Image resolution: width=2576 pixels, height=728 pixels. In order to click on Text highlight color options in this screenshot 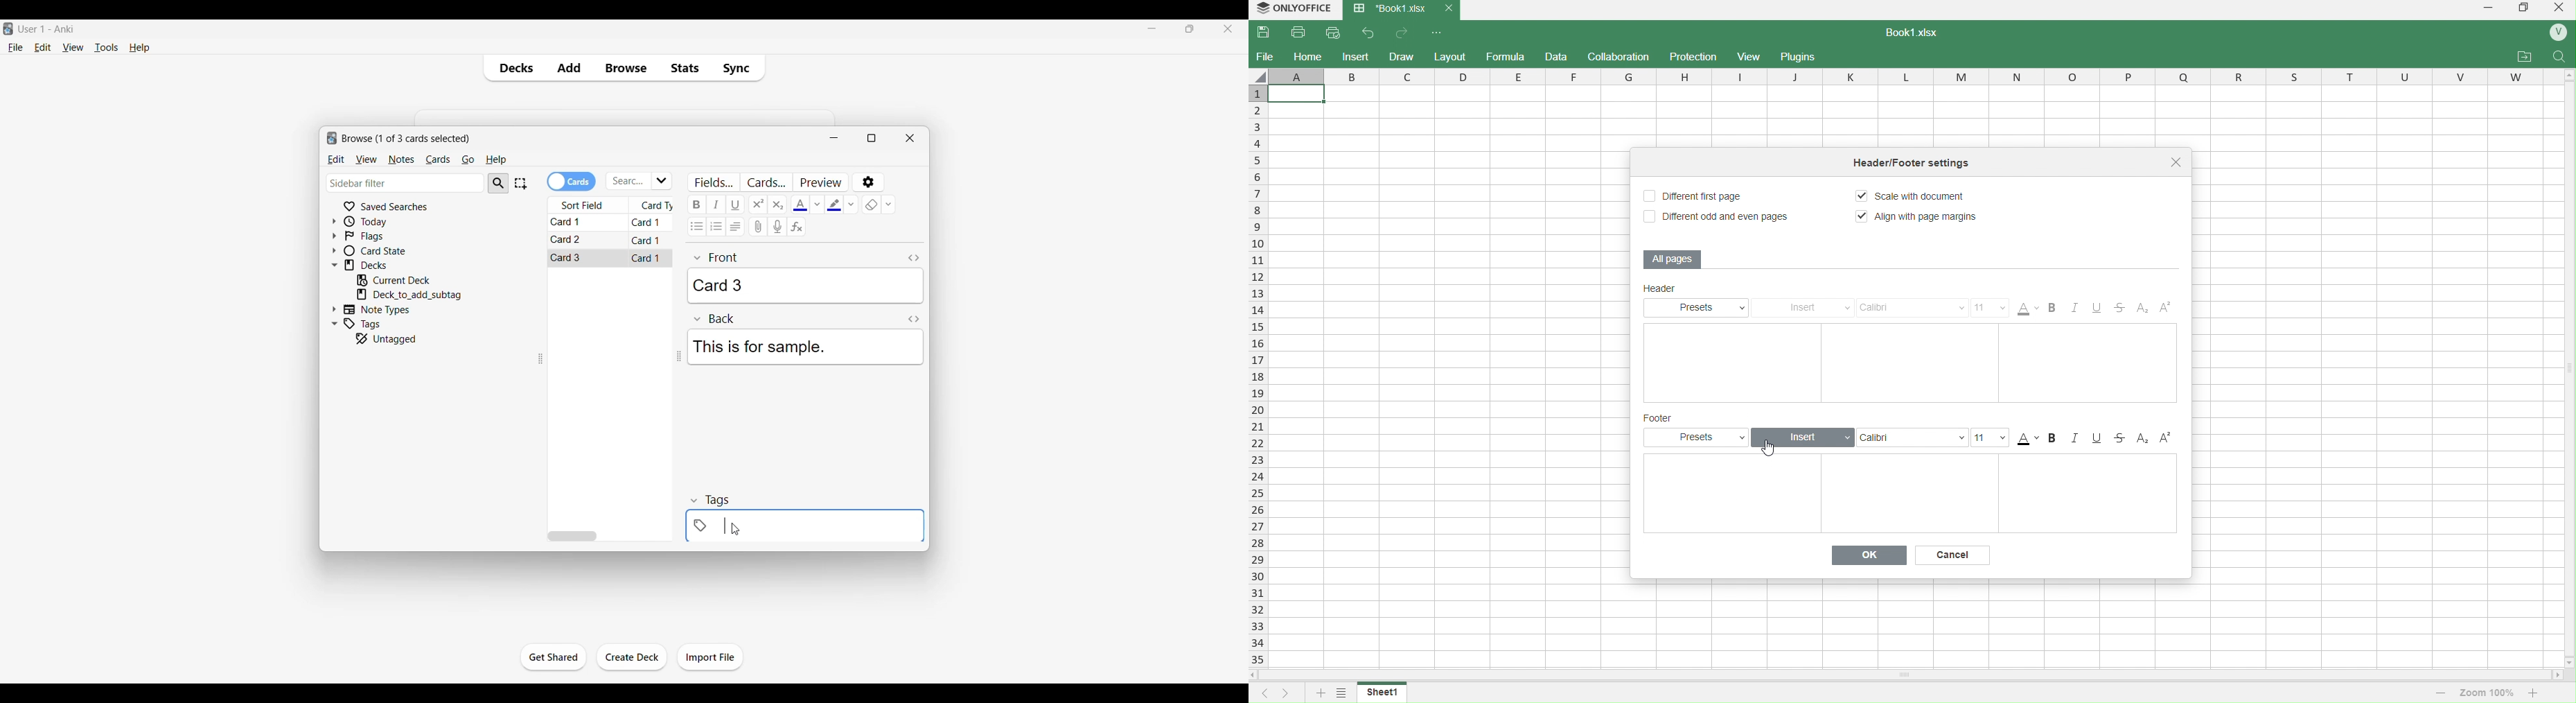, I will do `click(852, 204)`.